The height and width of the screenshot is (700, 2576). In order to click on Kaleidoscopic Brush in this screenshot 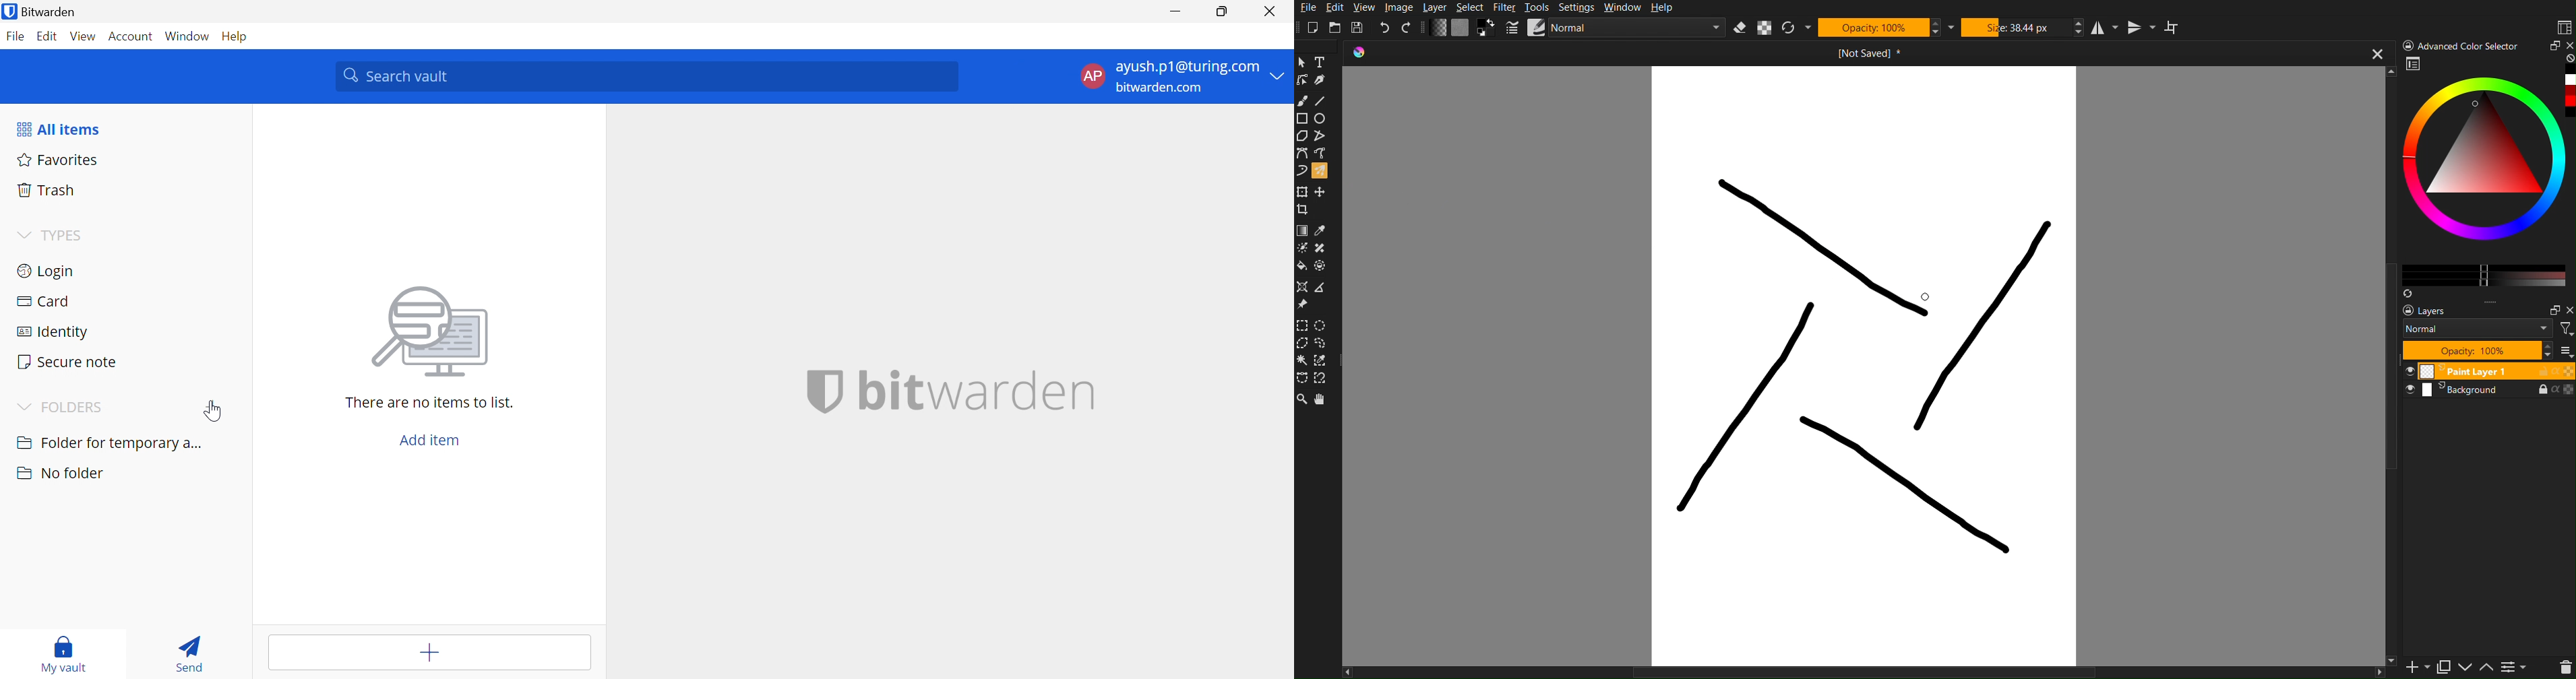, I will do `click(1869, 365)`.